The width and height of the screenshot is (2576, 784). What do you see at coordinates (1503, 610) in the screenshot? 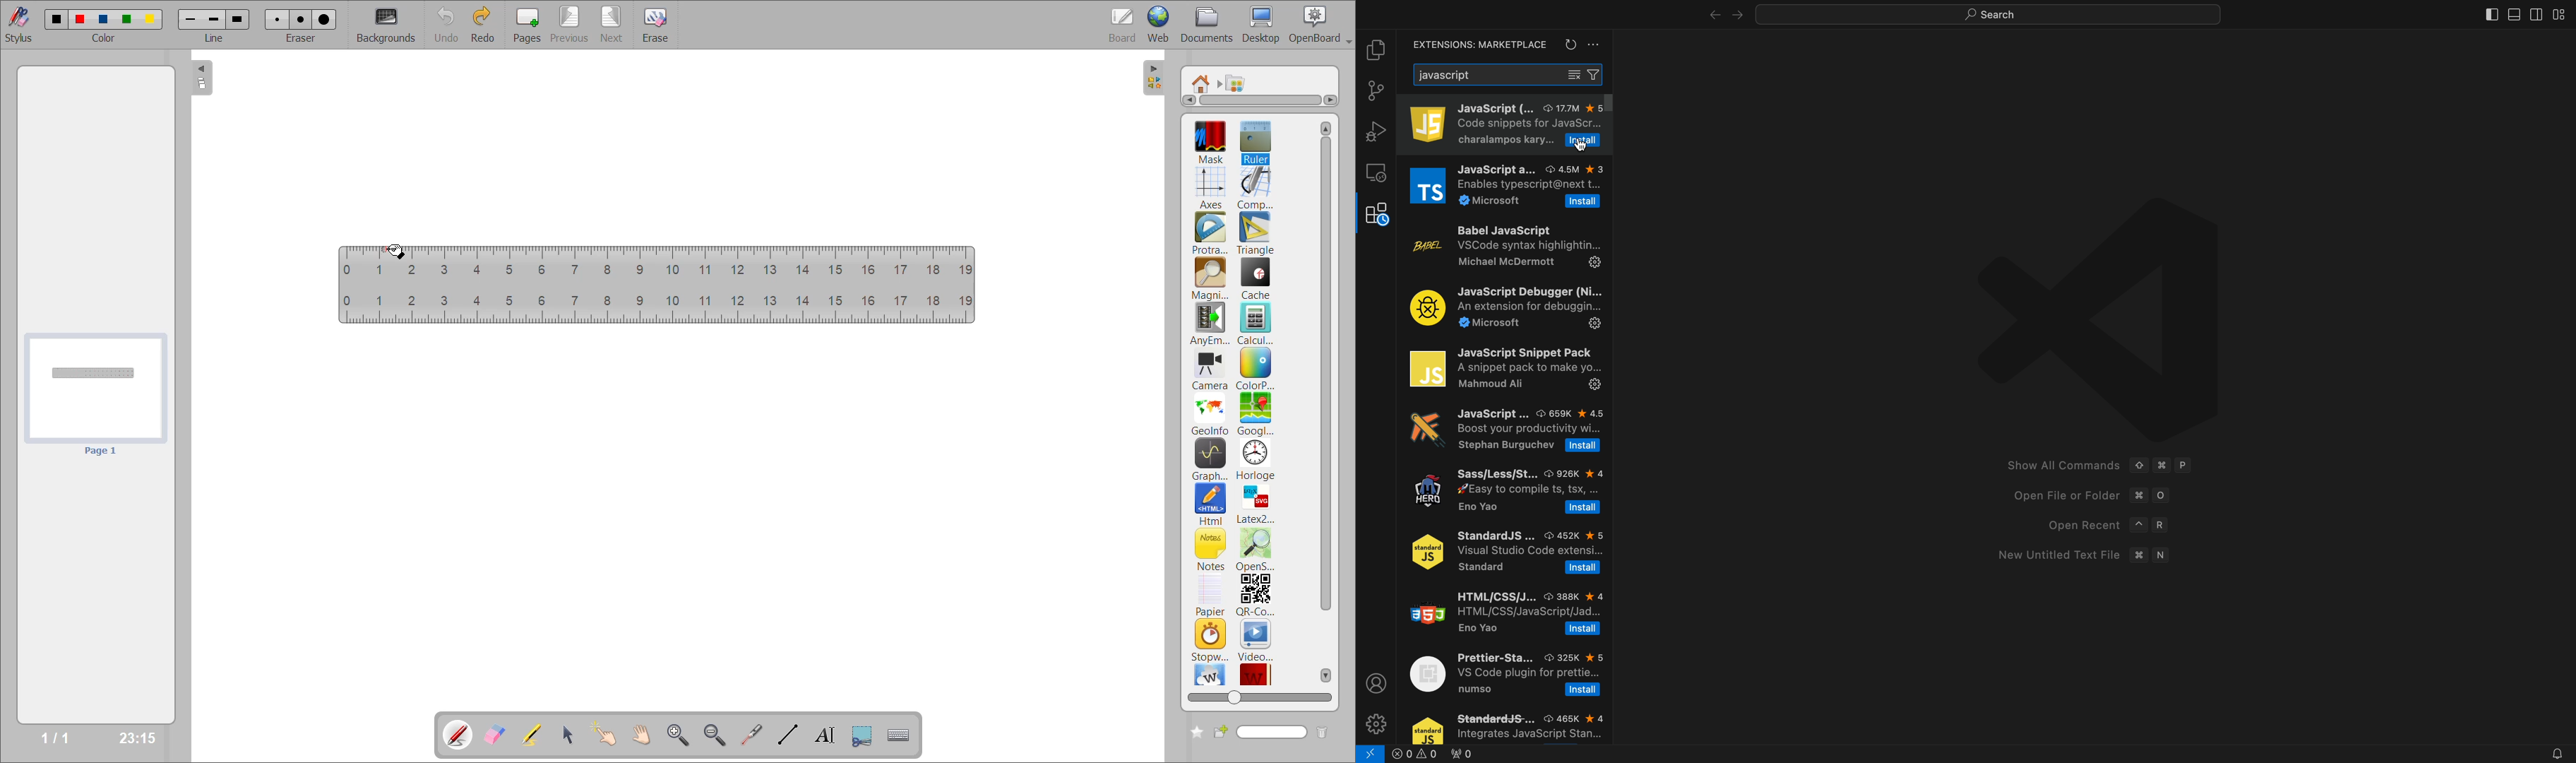
I see `HTML/CSS/J... 388K * 4
HTML/CSS/JavaScript/Jad...
Eno Yao Install` at bounding box center [1503, 610].